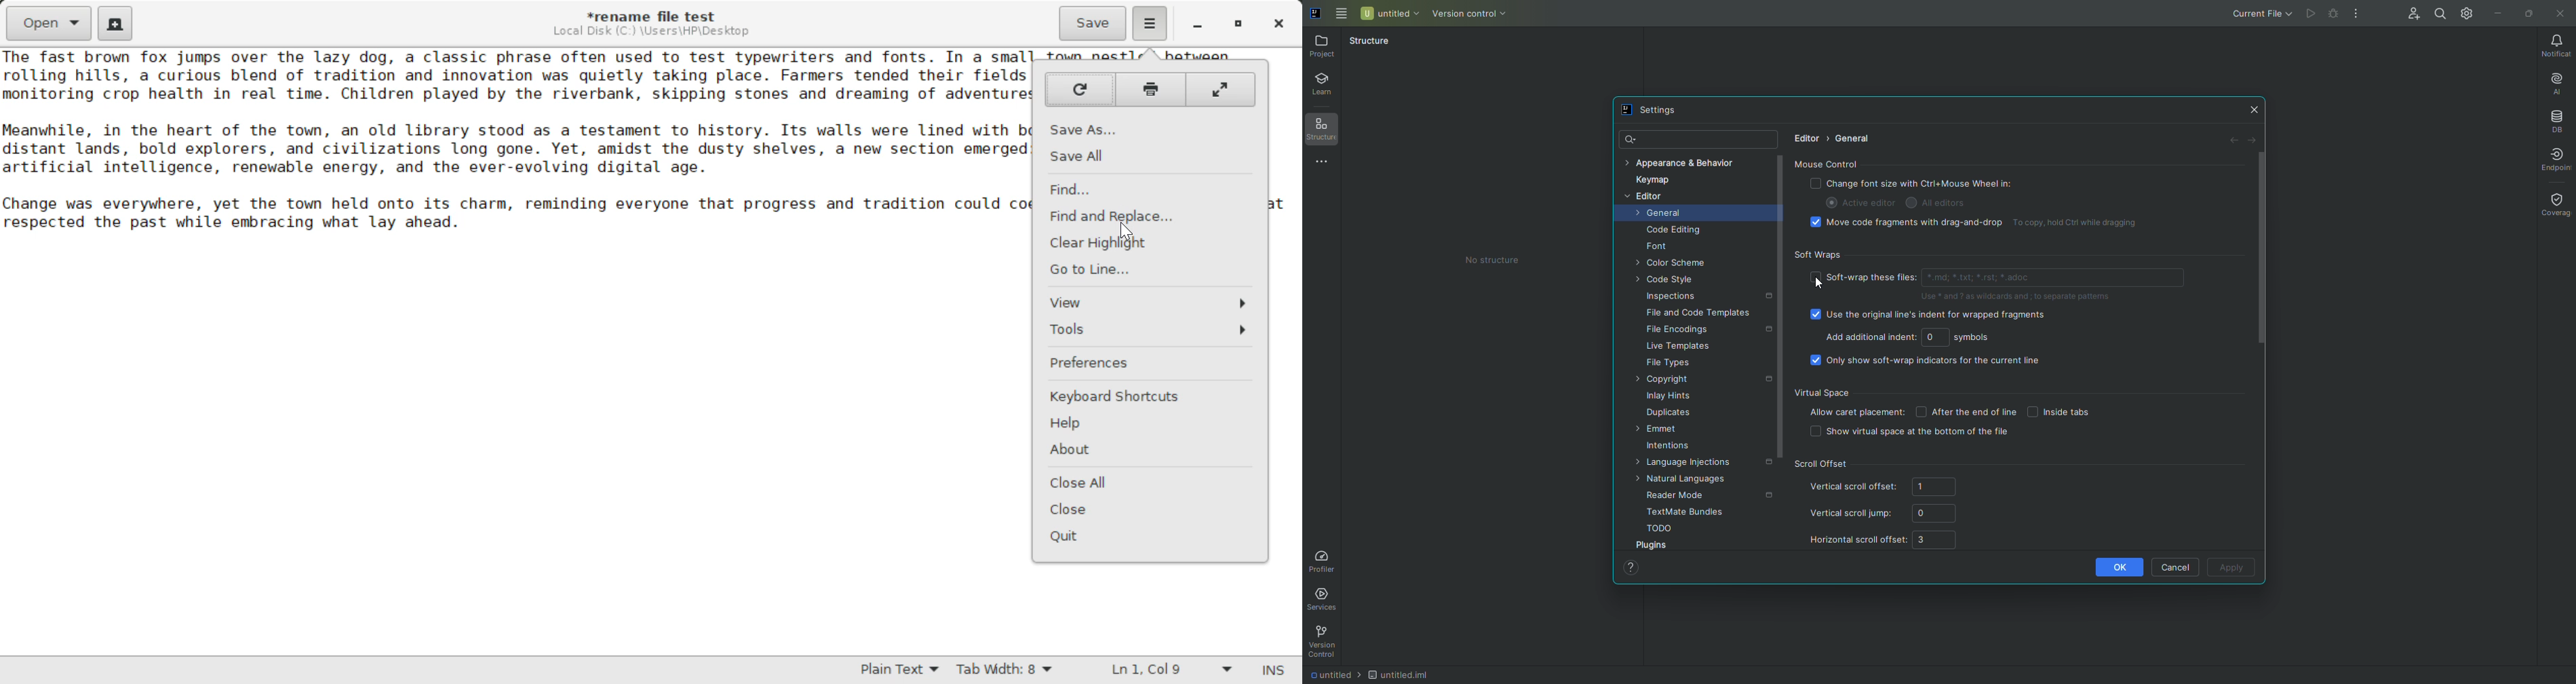 The image size is (2576, 700). I want to click on Copyright, so click(1665, 379).